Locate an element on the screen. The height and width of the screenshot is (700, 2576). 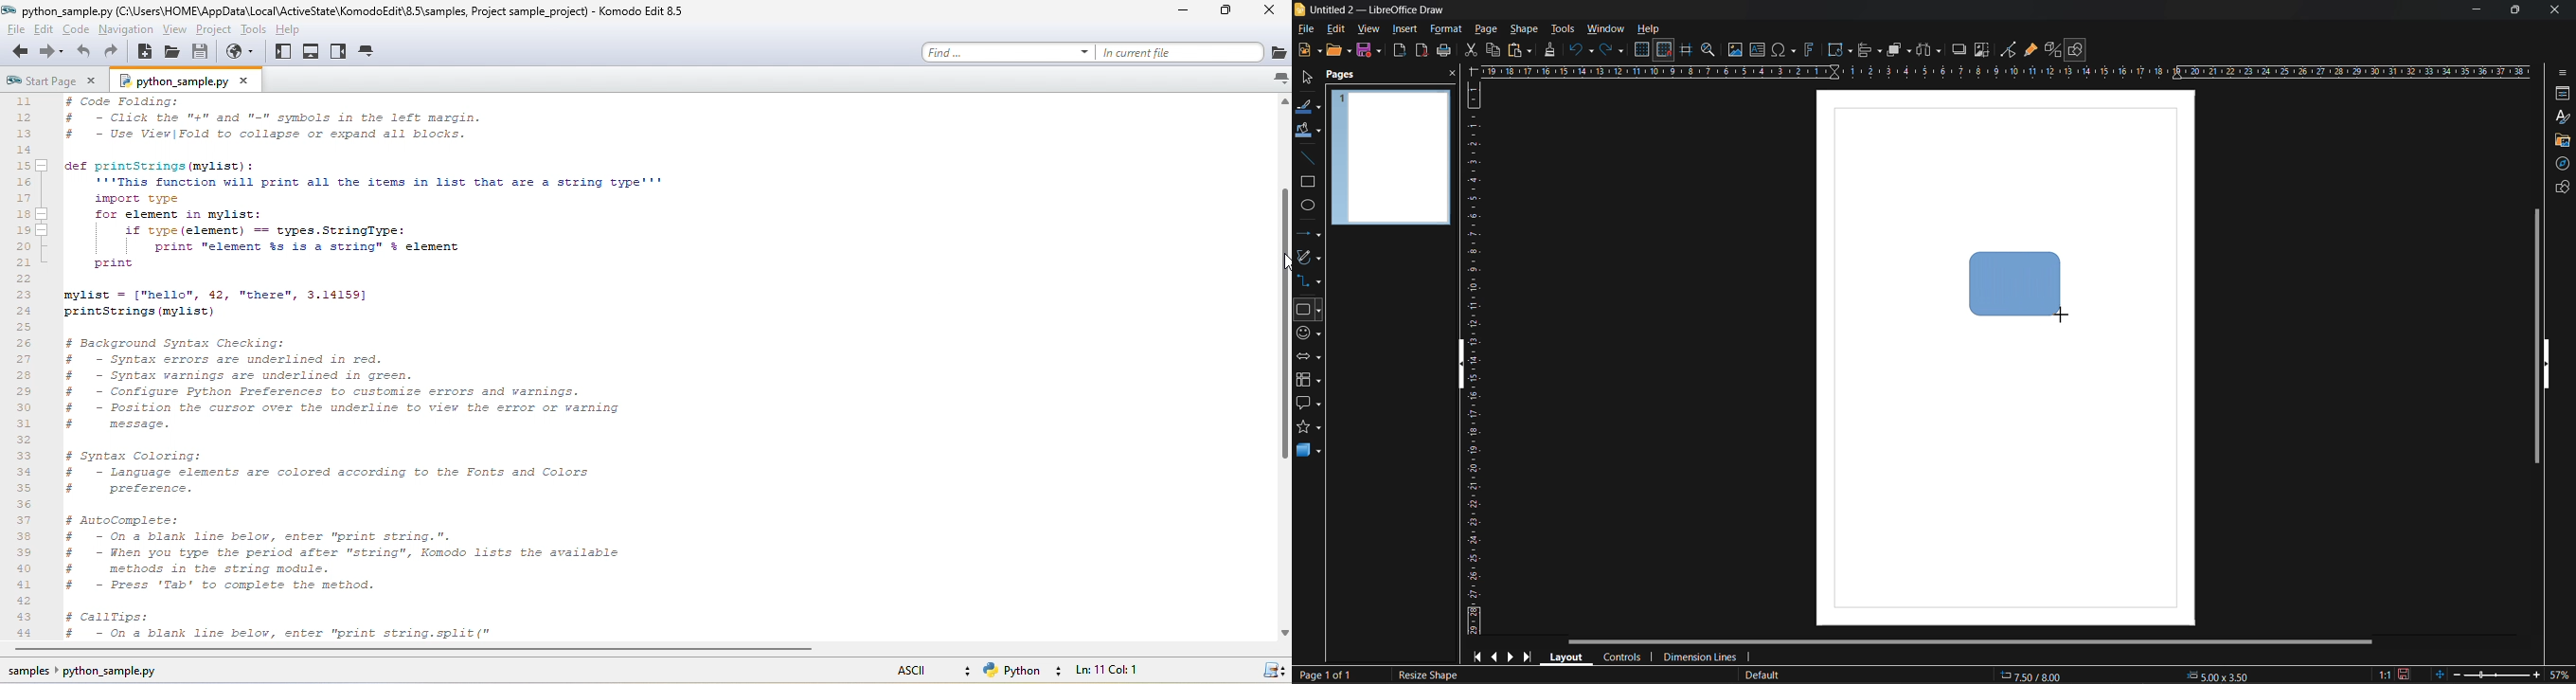
snap to grid is located at coordinates (1664, 50).